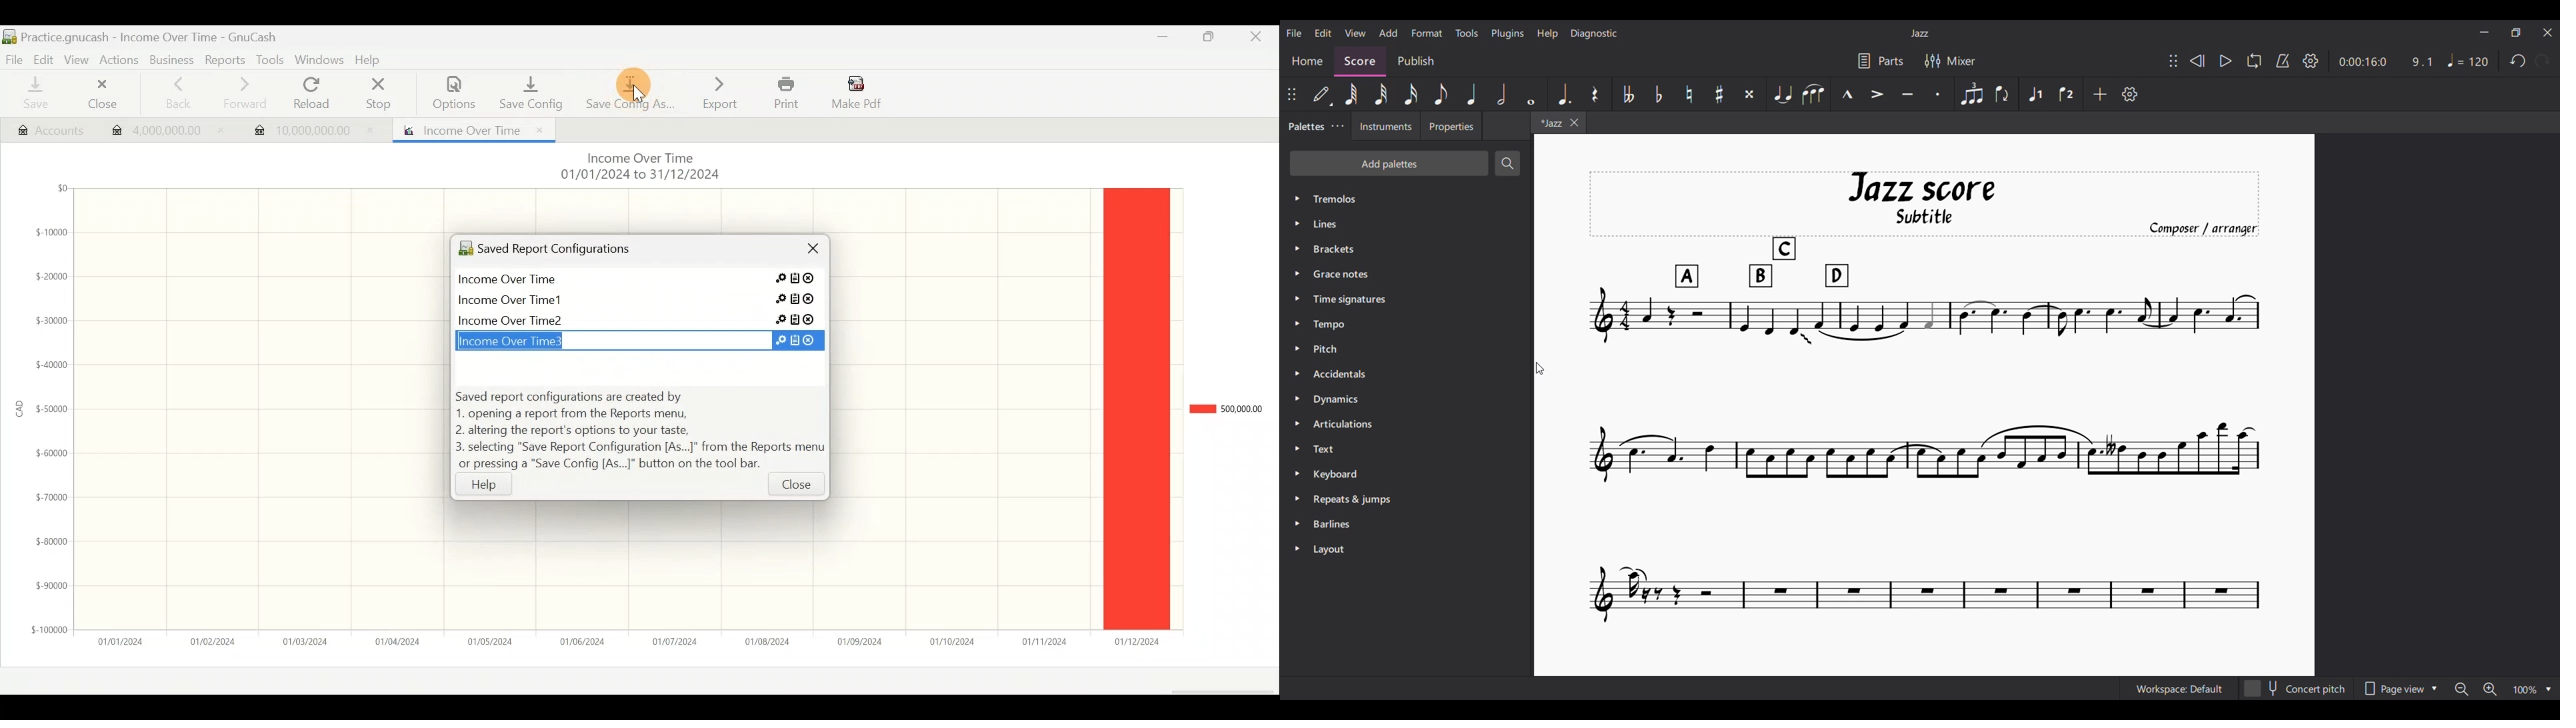 The image size is (2576, 728). I want to click on Save config, so click(528, 88).